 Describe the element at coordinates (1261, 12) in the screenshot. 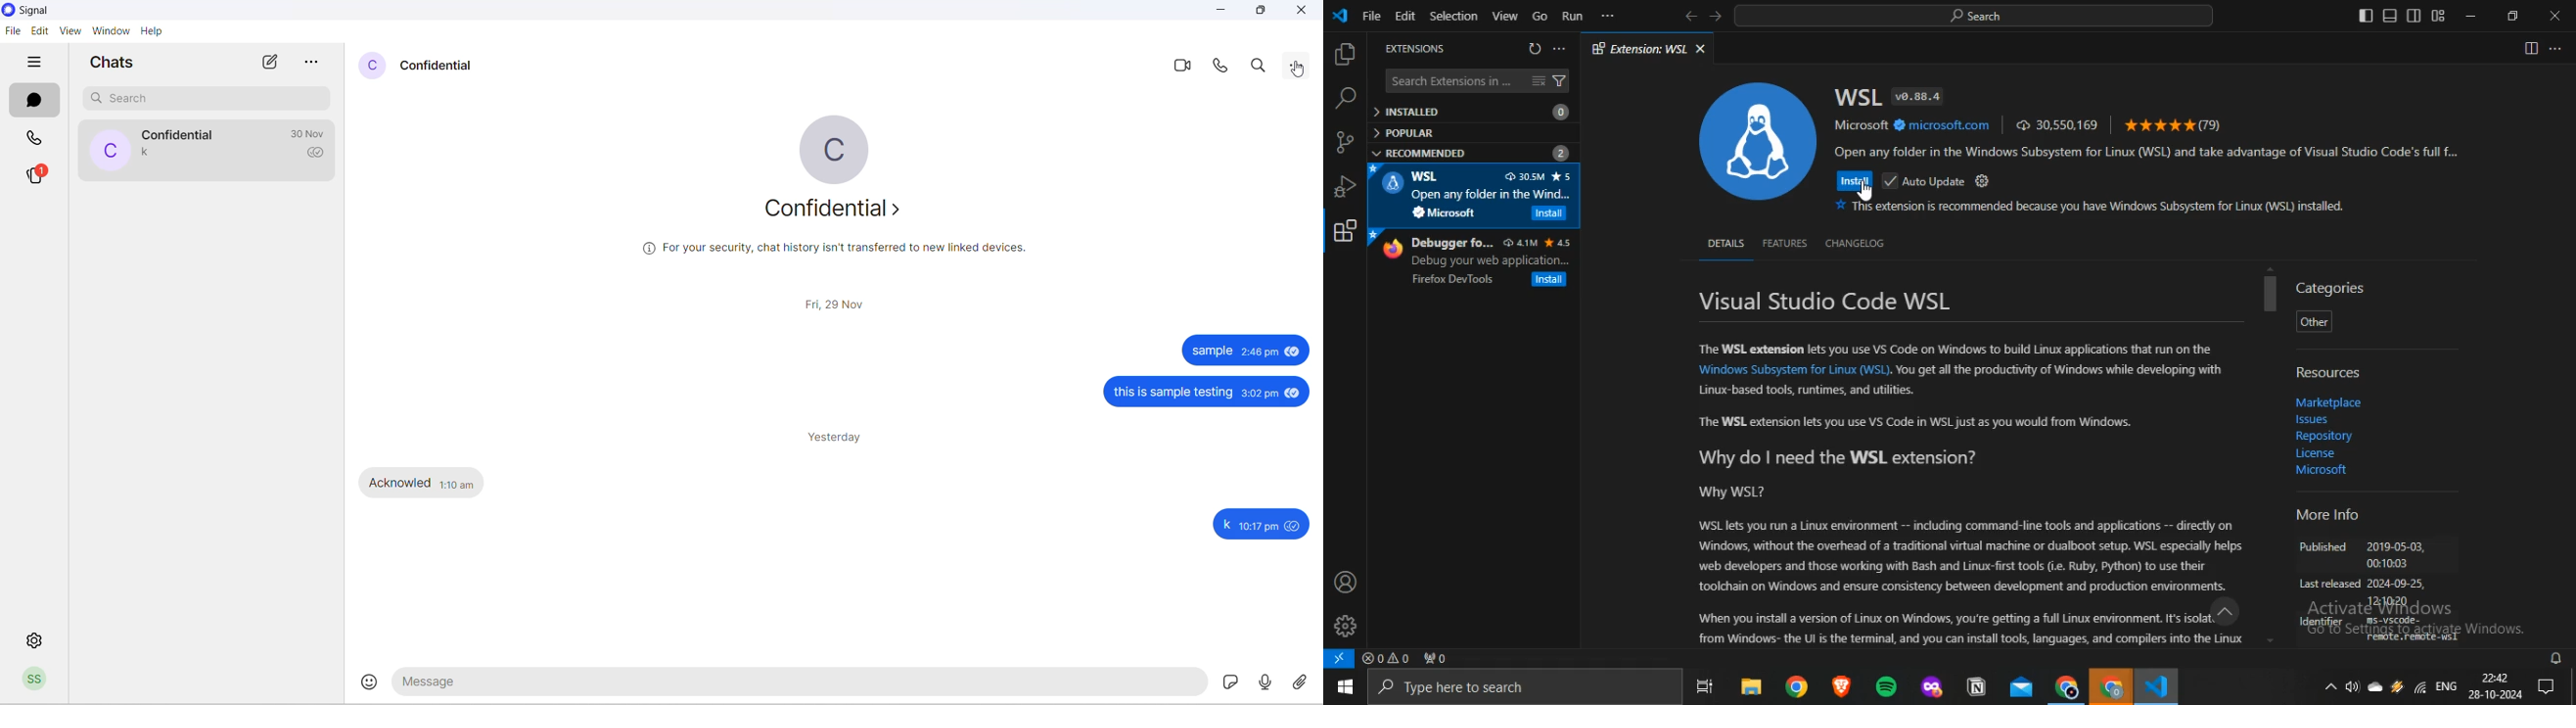

I see `maximize` at that location.